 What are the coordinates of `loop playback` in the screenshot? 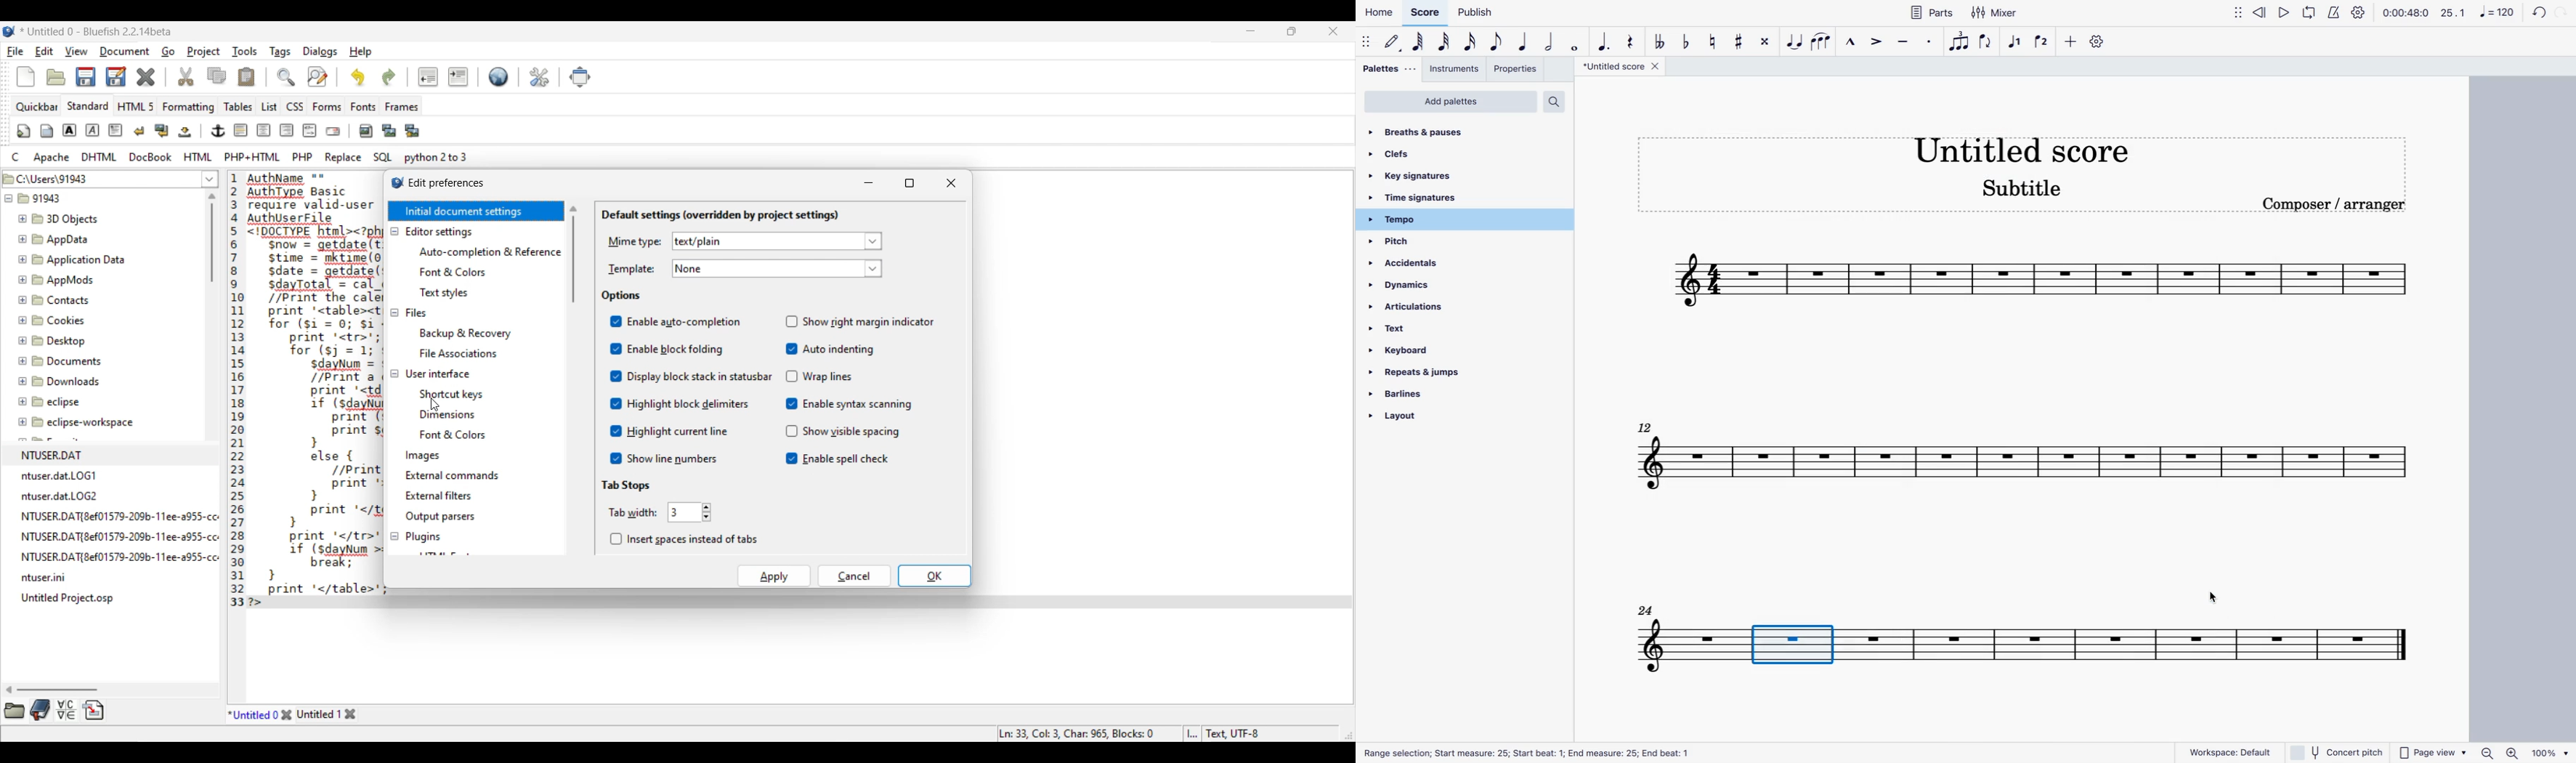 It's located at (2310, 14).